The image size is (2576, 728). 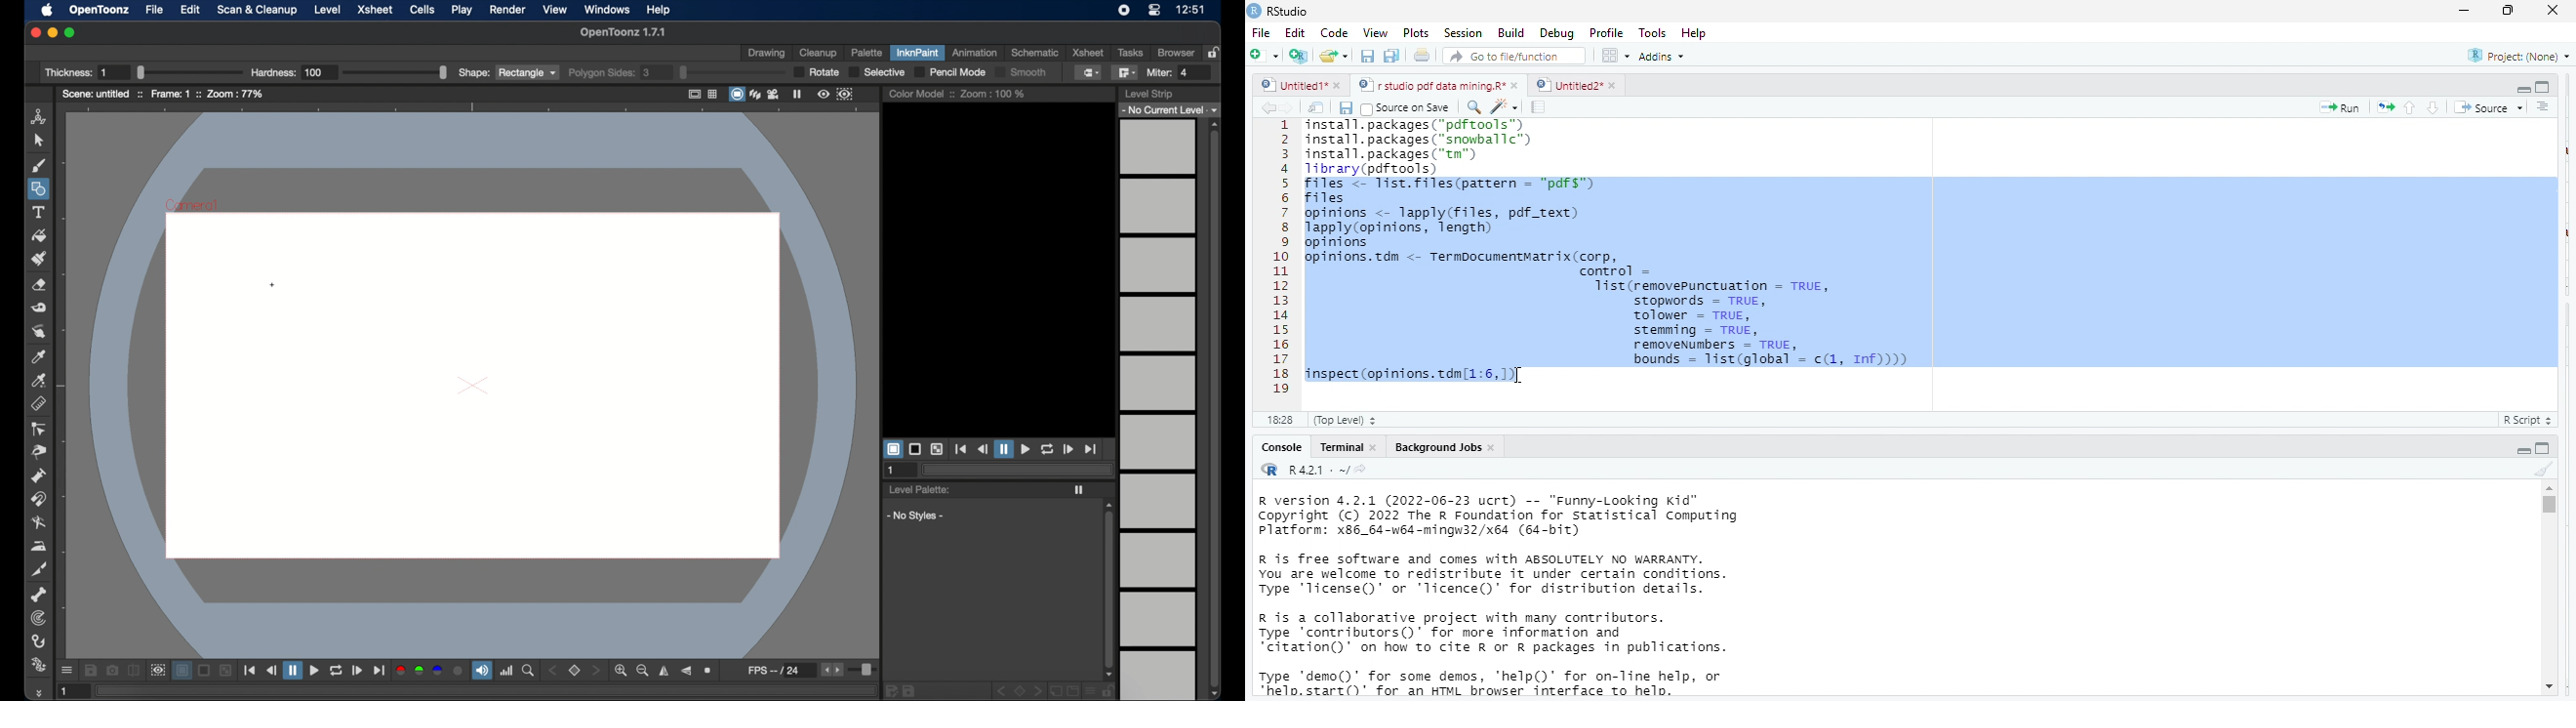 What do you see at coordinates (1494, 447) in the screenshot?
I see `close` at bounding box center [1494, 447].